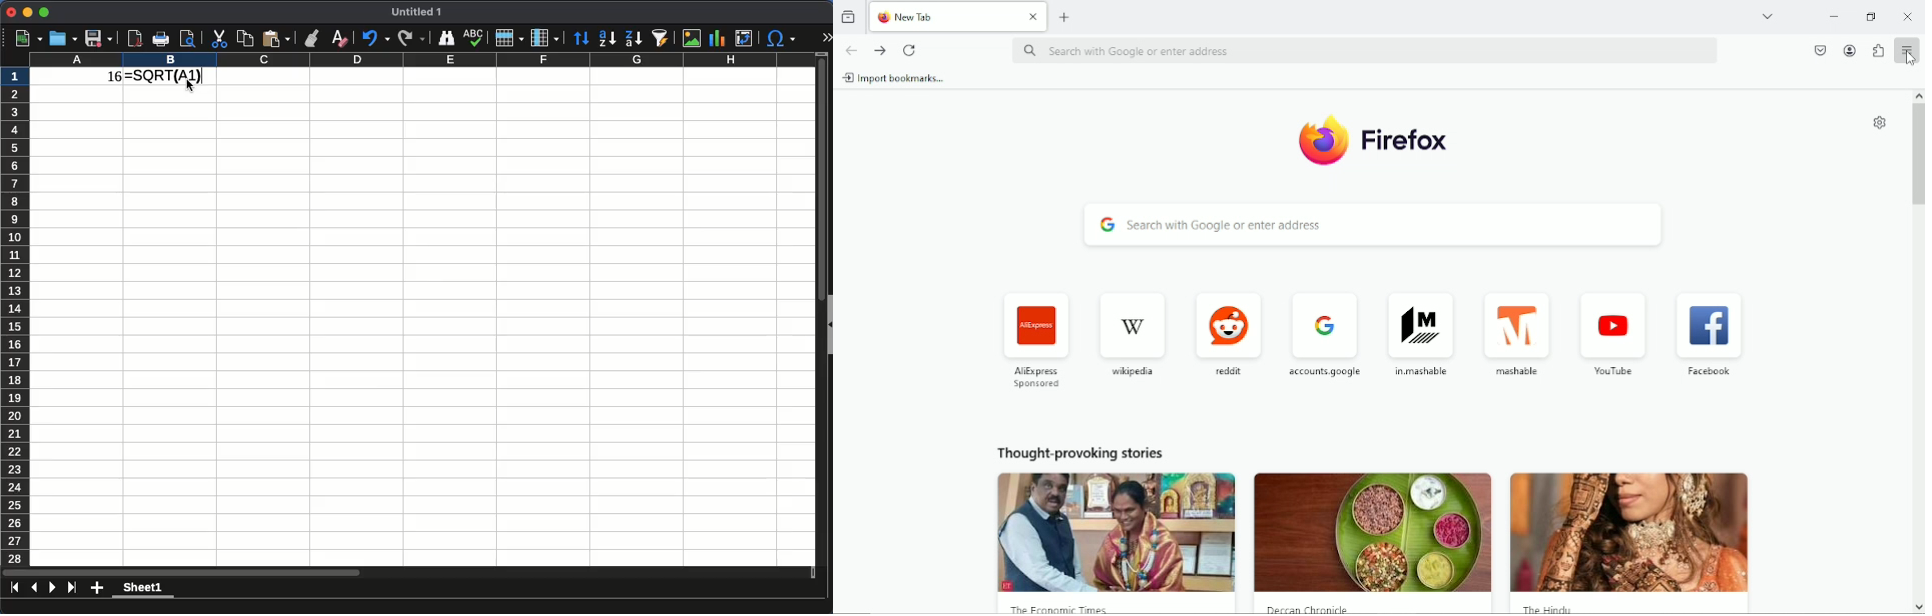  Describe the element at coordinates (1871, 14) in the screenshot. I see `restore down` at that location.